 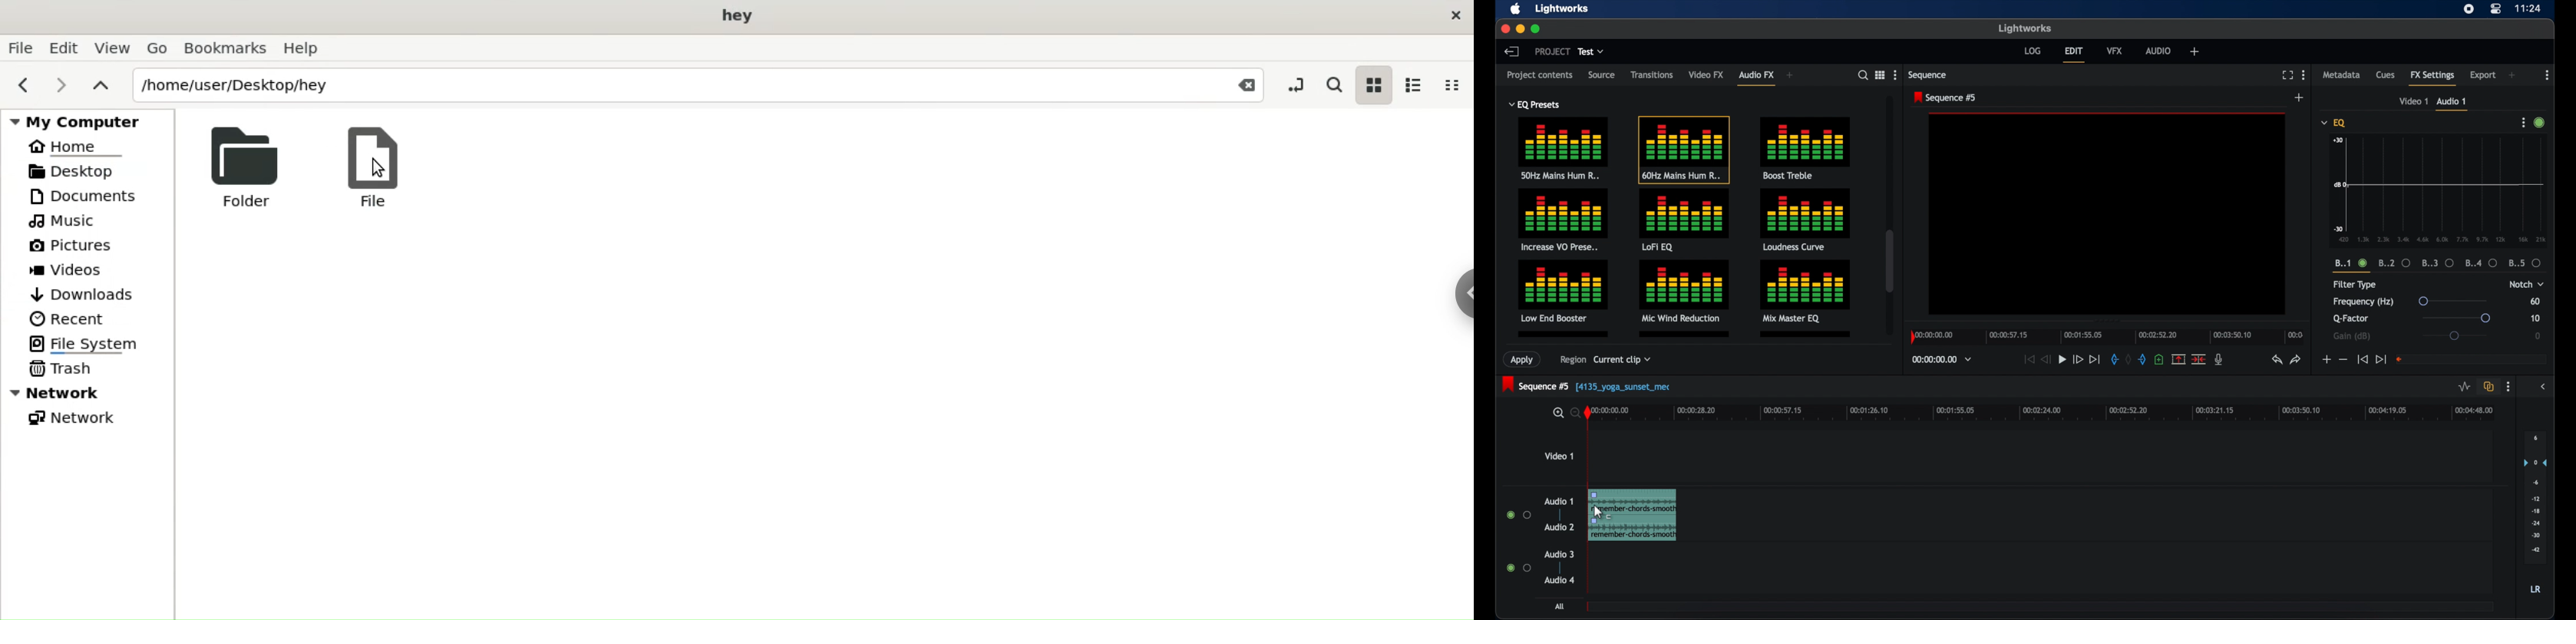 I want to click on fast forward, so click(x=2078, y=361).